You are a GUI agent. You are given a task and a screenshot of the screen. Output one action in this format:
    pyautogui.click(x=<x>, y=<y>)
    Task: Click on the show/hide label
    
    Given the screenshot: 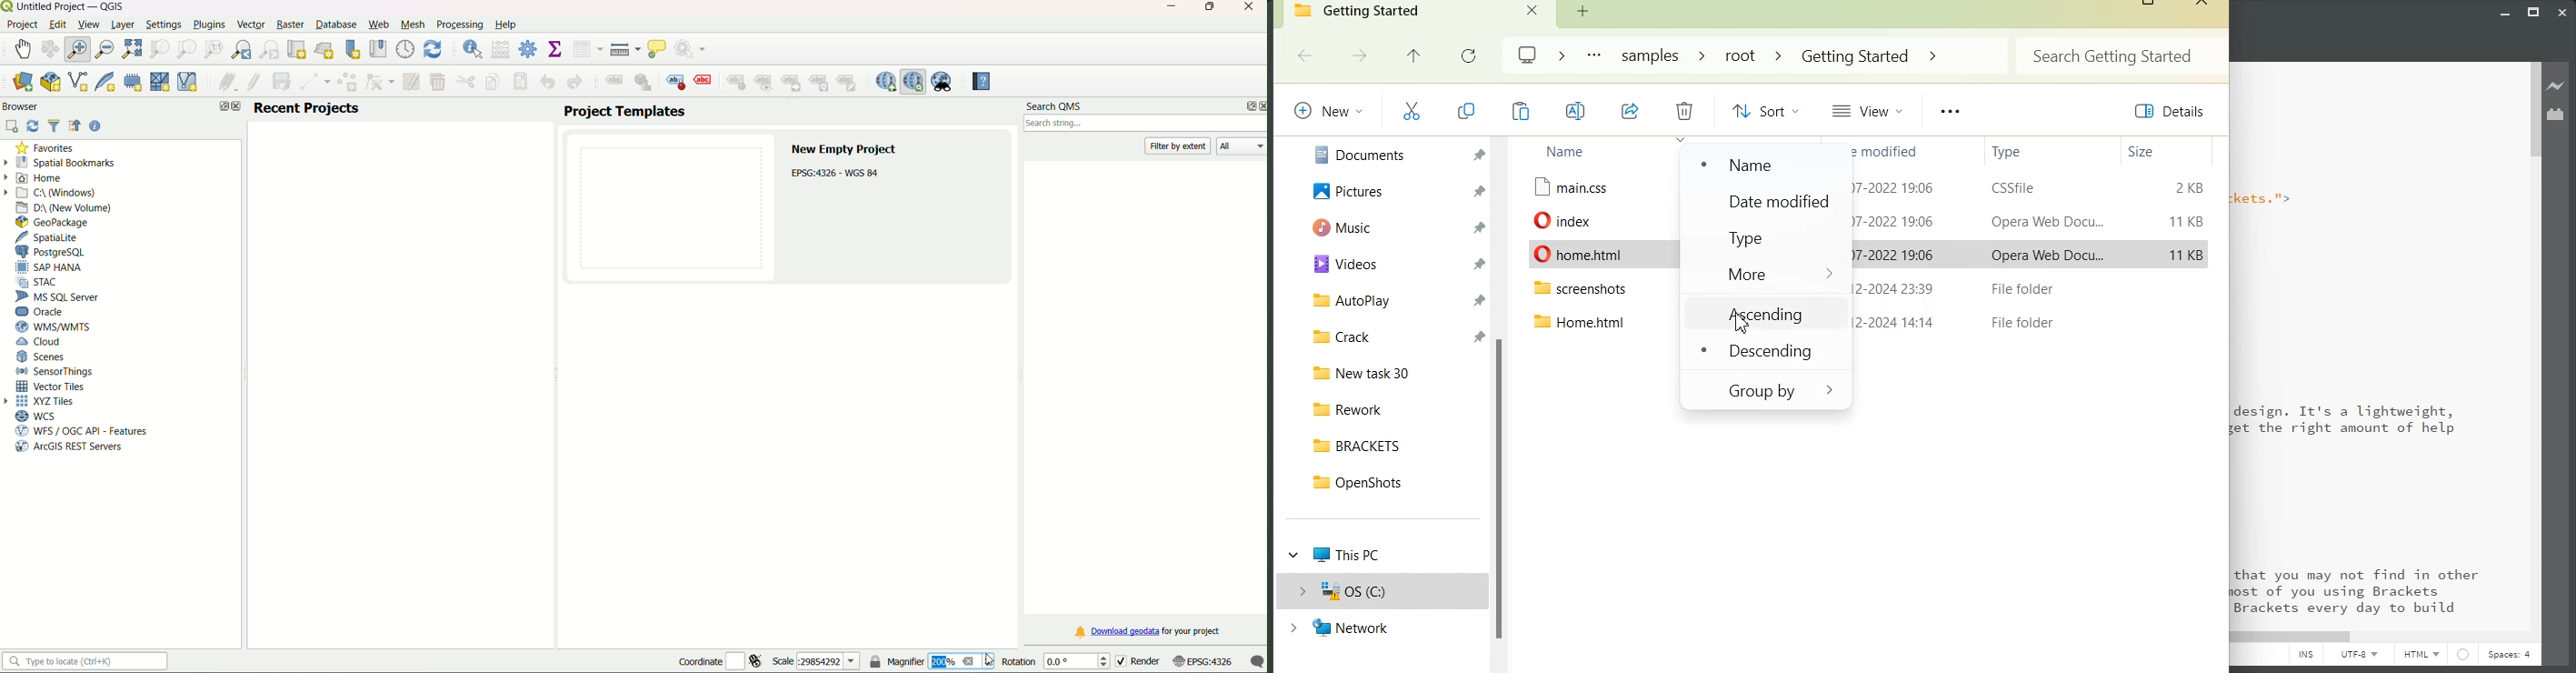 What is the action you would take?
    pyautogui.click(x=765, y=83)
    